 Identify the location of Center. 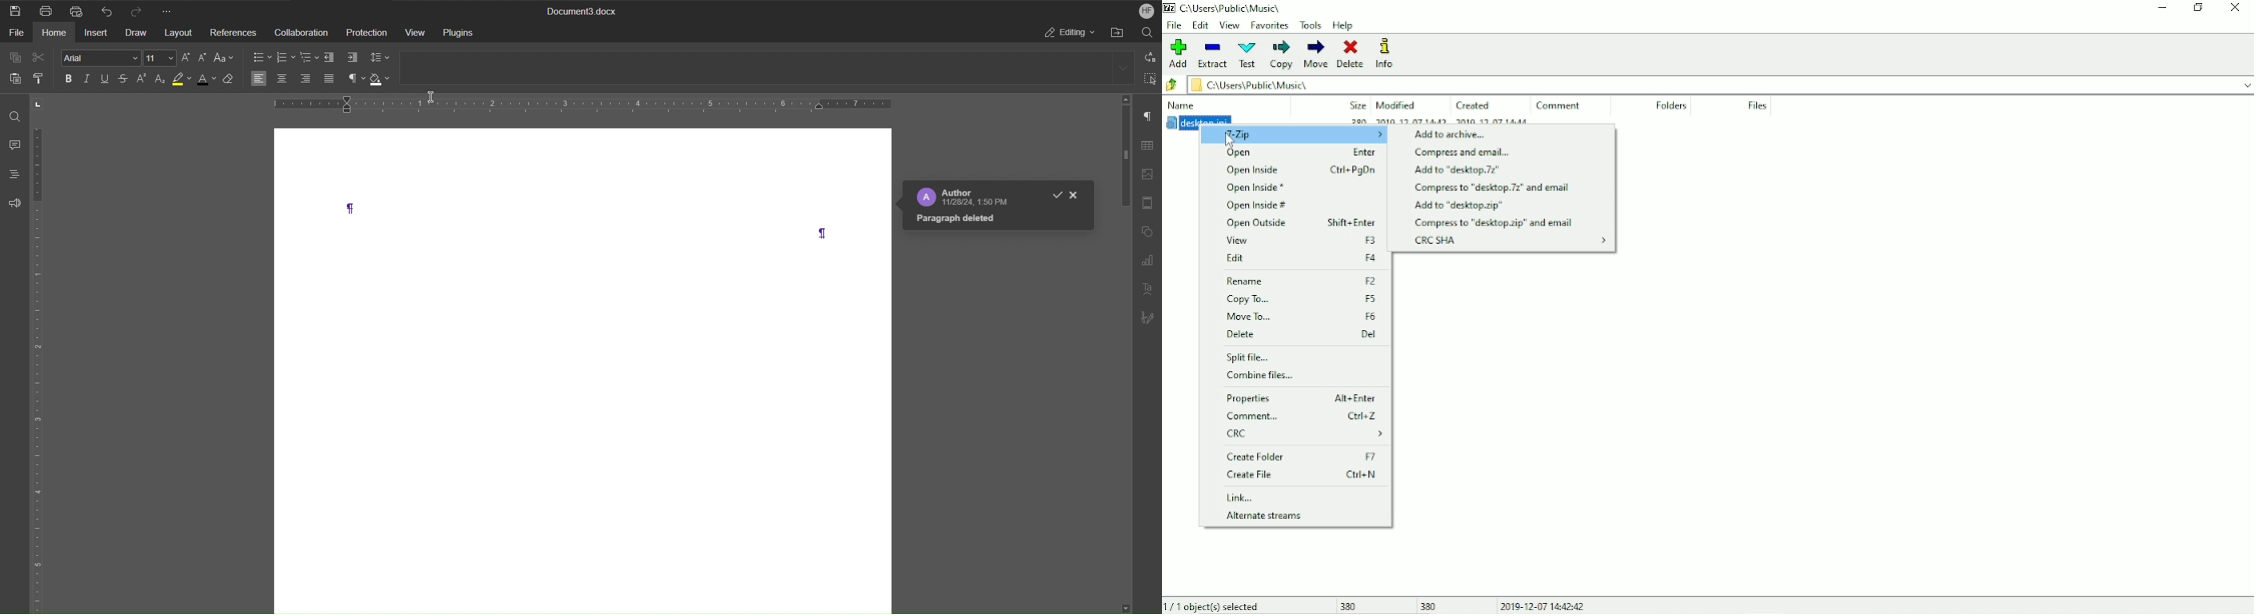
(280, 78).